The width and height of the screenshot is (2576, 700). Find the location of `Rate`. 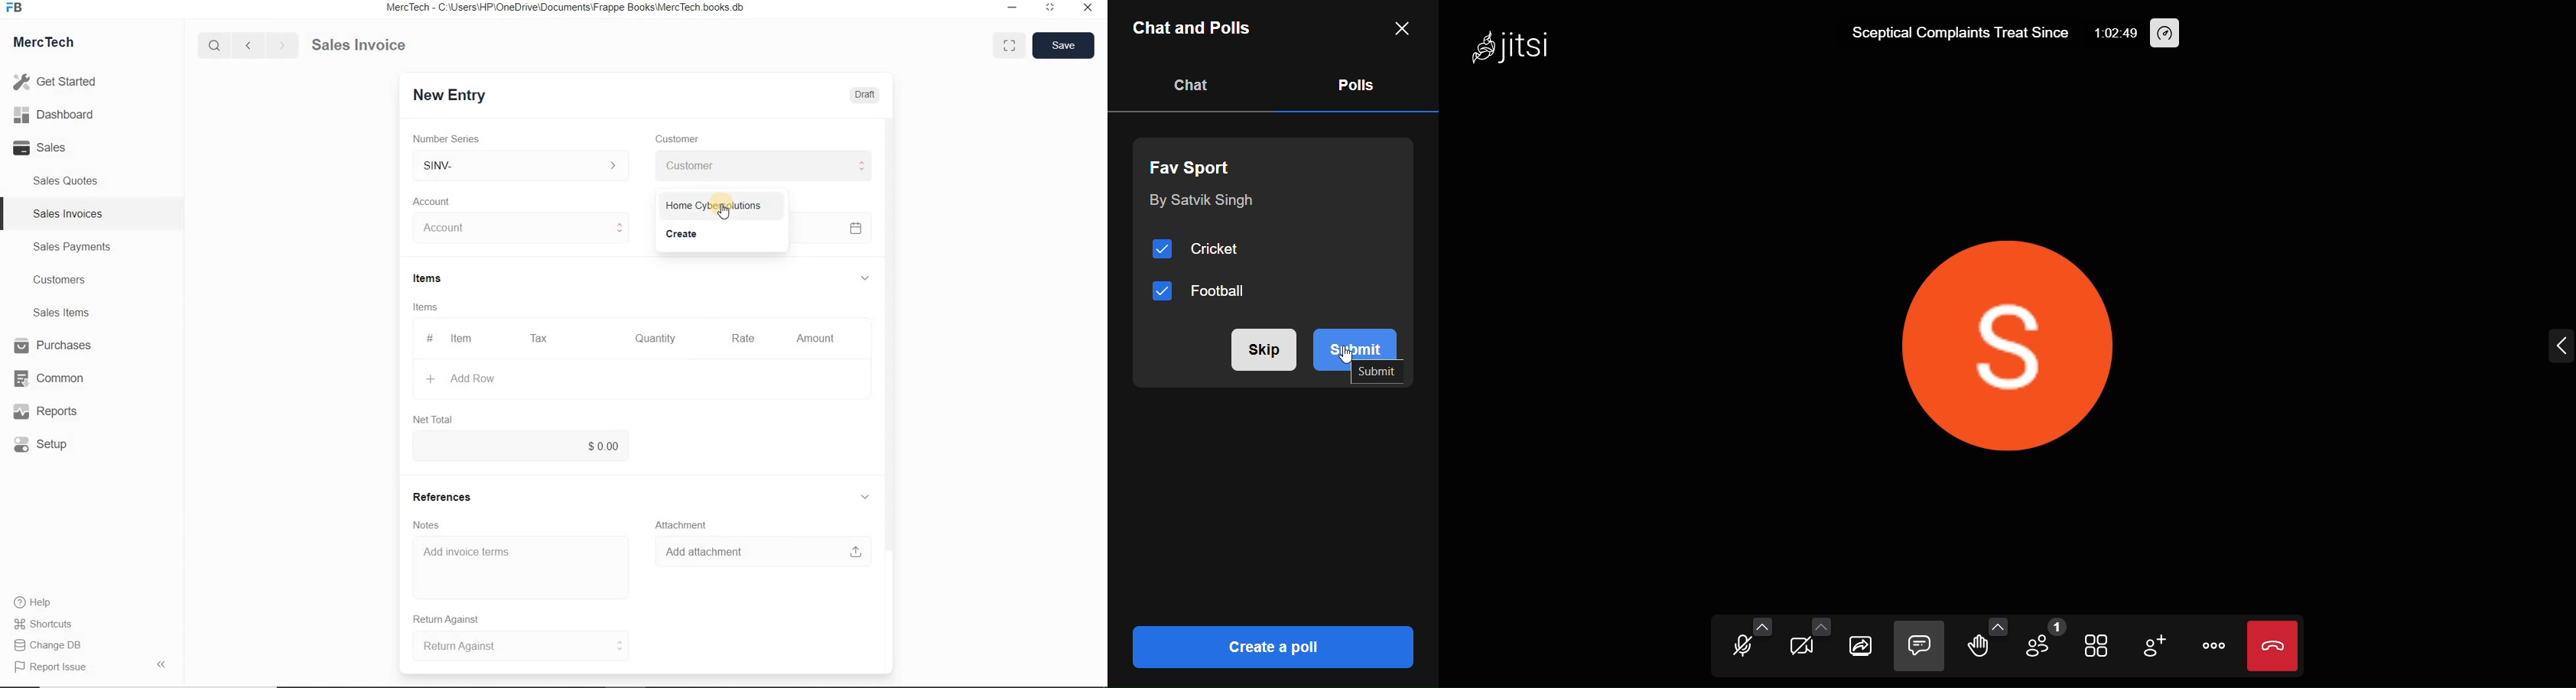

Rate is located at coordinates (742, 339).